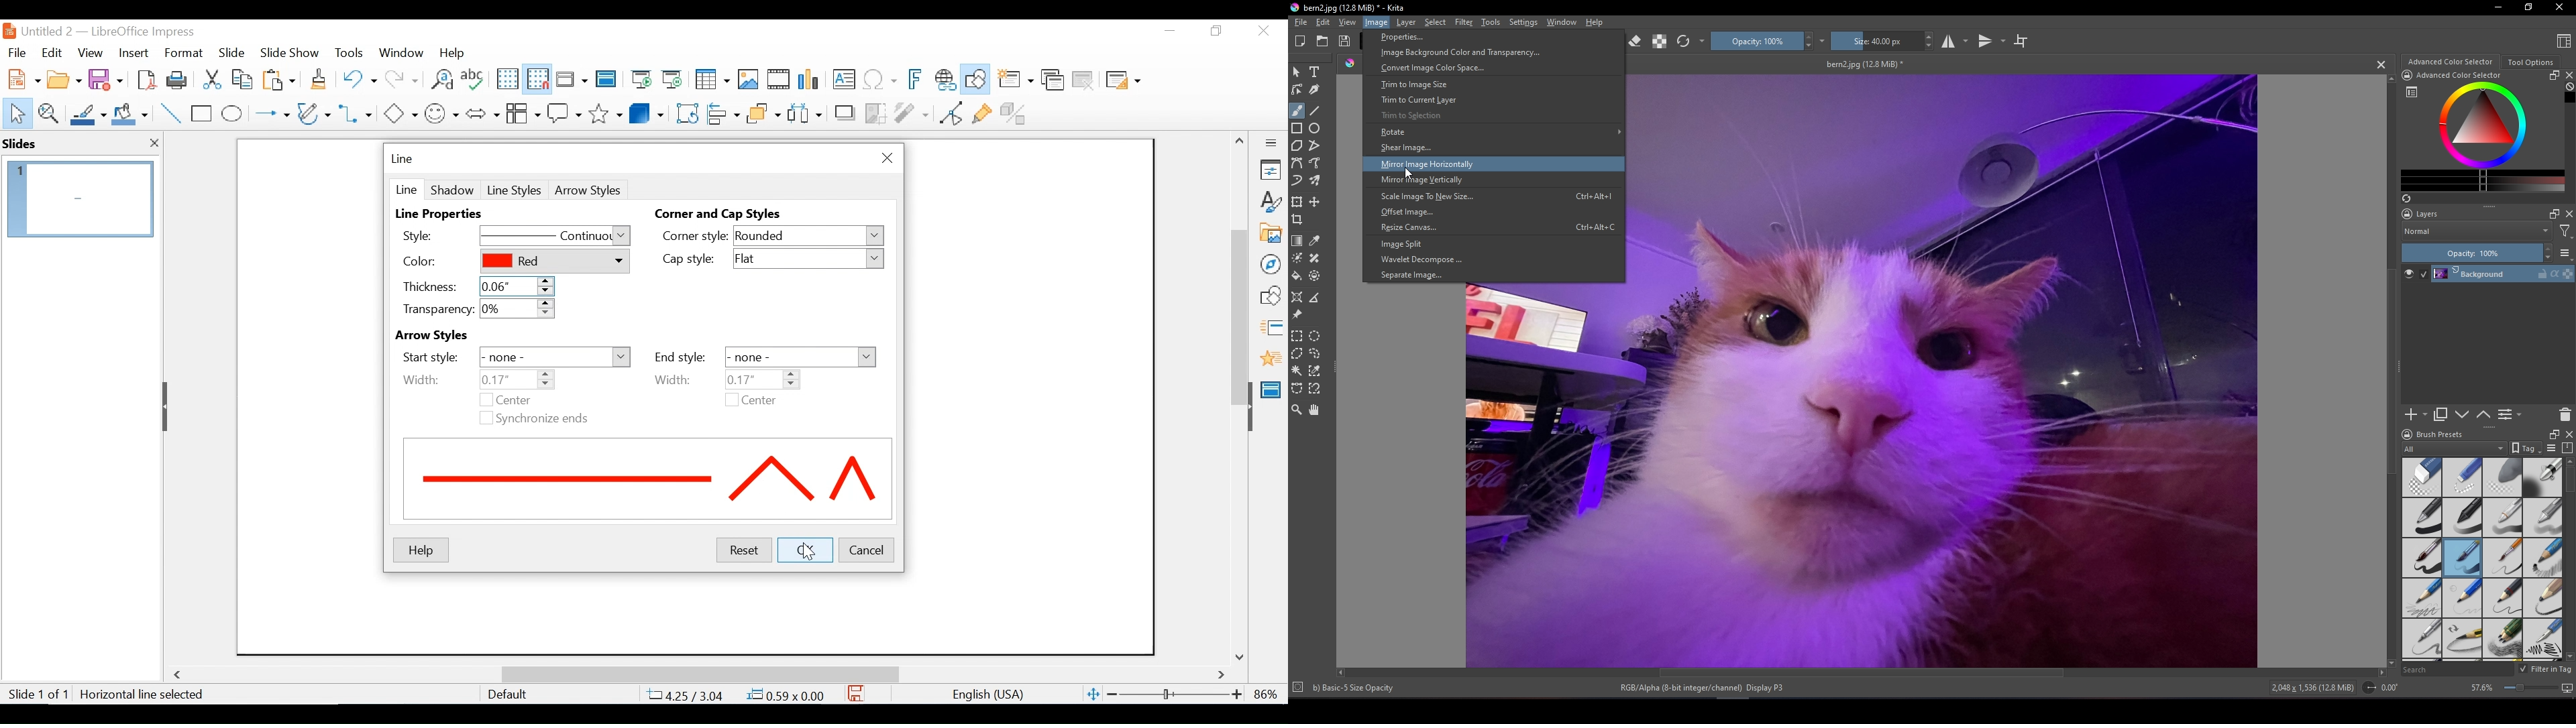  What do you see at coordinates (2462, 414) in the screenshot?
I see `Move layer` at bounding box center [2462, 414].